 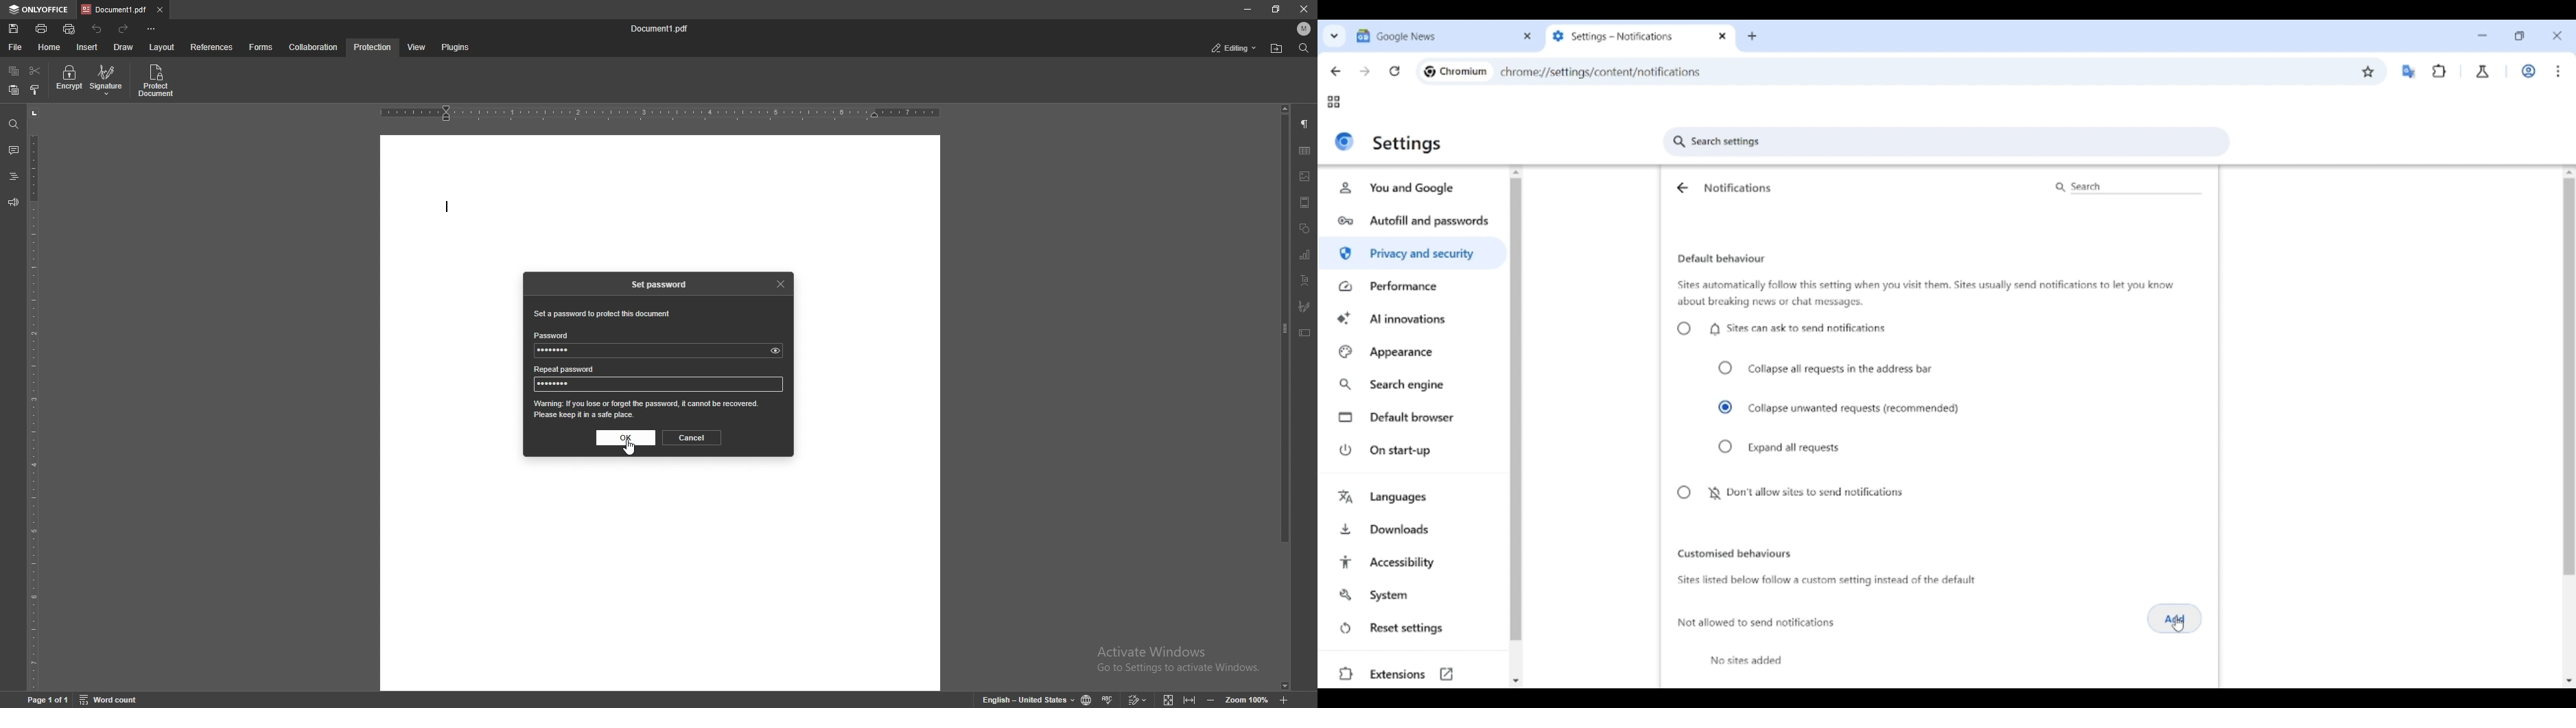 What do you see at coordinates (14, 91) in the screenshot?
I see `paste` at bounding box center [14, 91].